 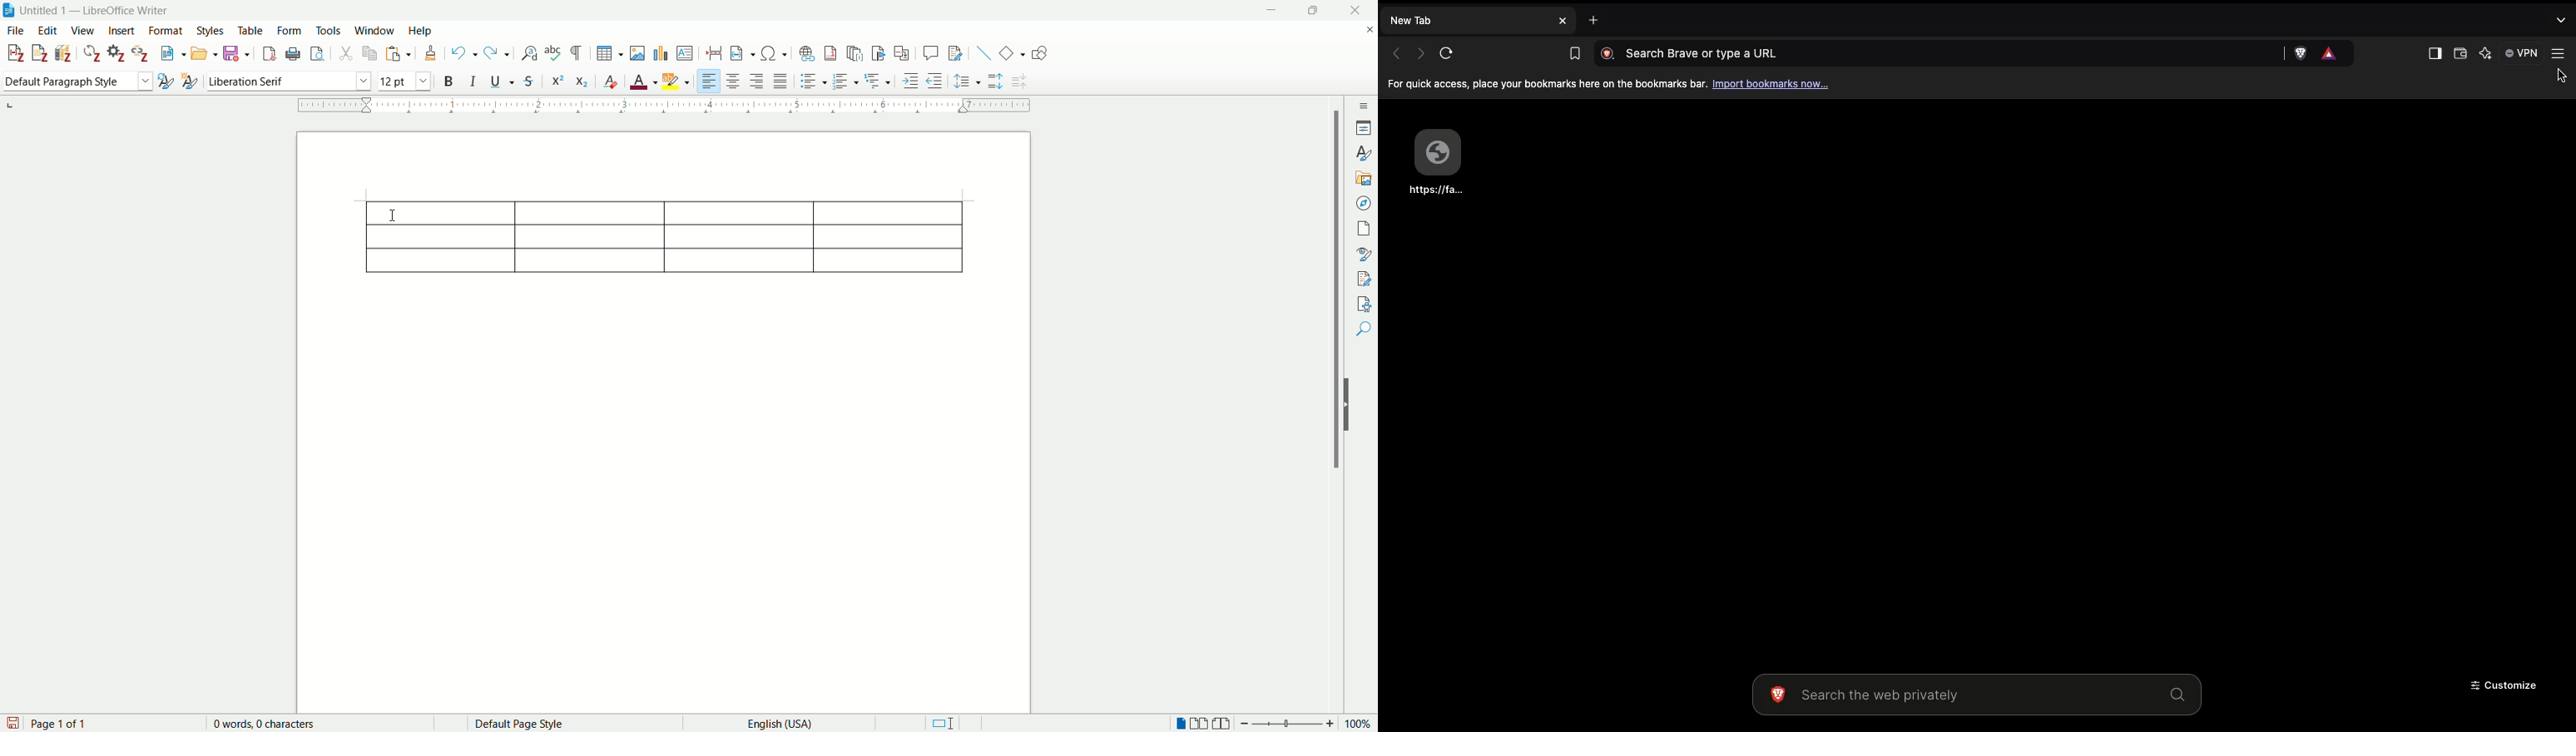 I want to click on page 1 of 1, so click(x=73, y=723).